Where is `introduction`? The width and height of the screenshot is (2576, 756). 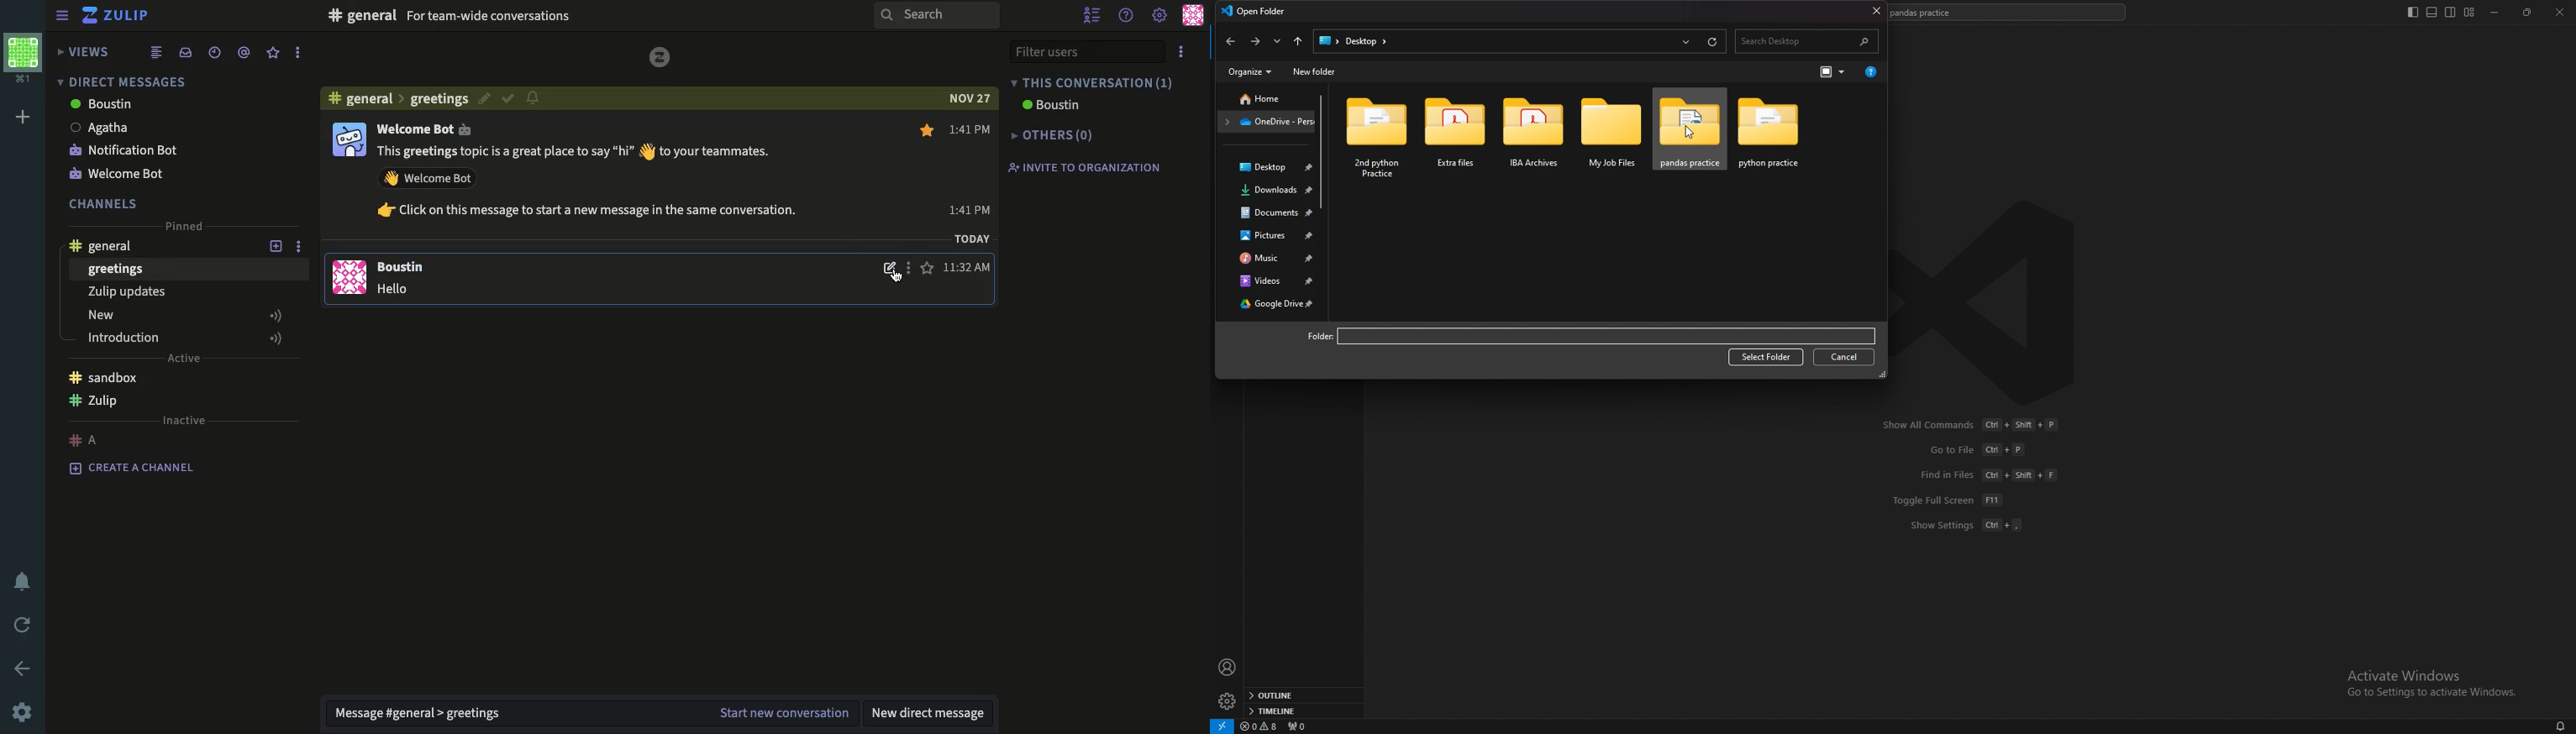
introduction is located at coordinates (187, 338).